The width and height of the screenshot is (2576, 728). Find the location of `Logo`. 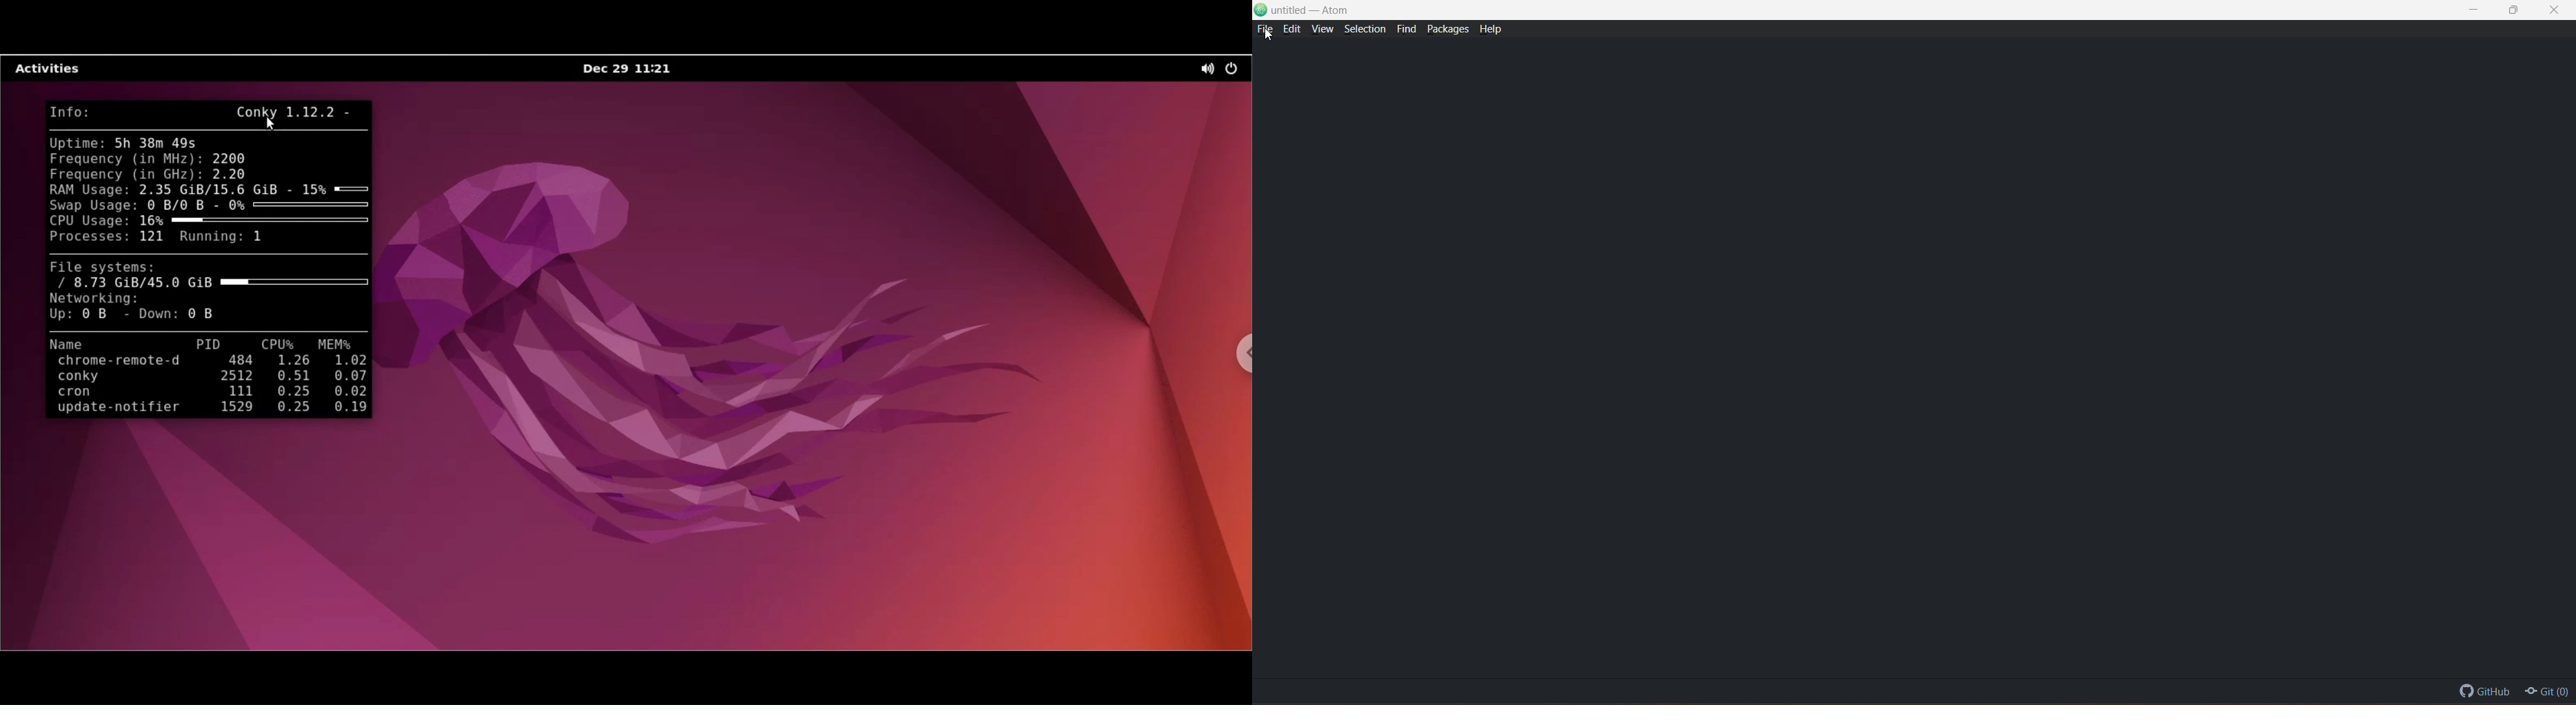

Logo is located at coordinates (1261, 10).